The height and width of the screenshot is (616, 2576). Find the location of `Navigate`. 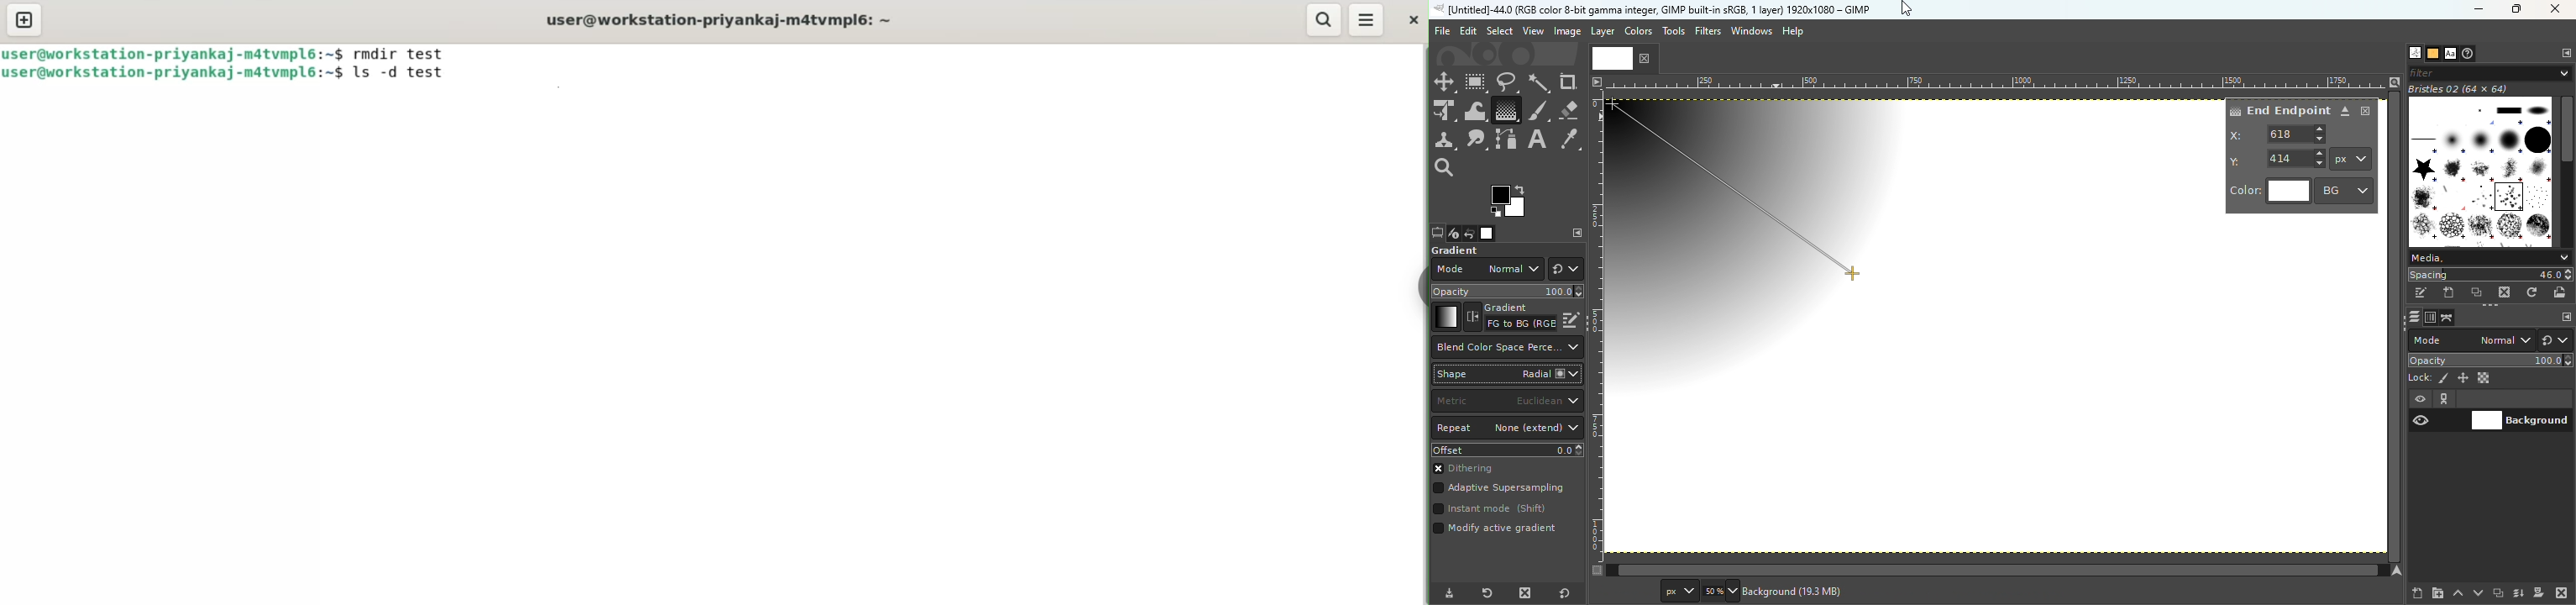

Navigate is located at coordinates (2399, 571).